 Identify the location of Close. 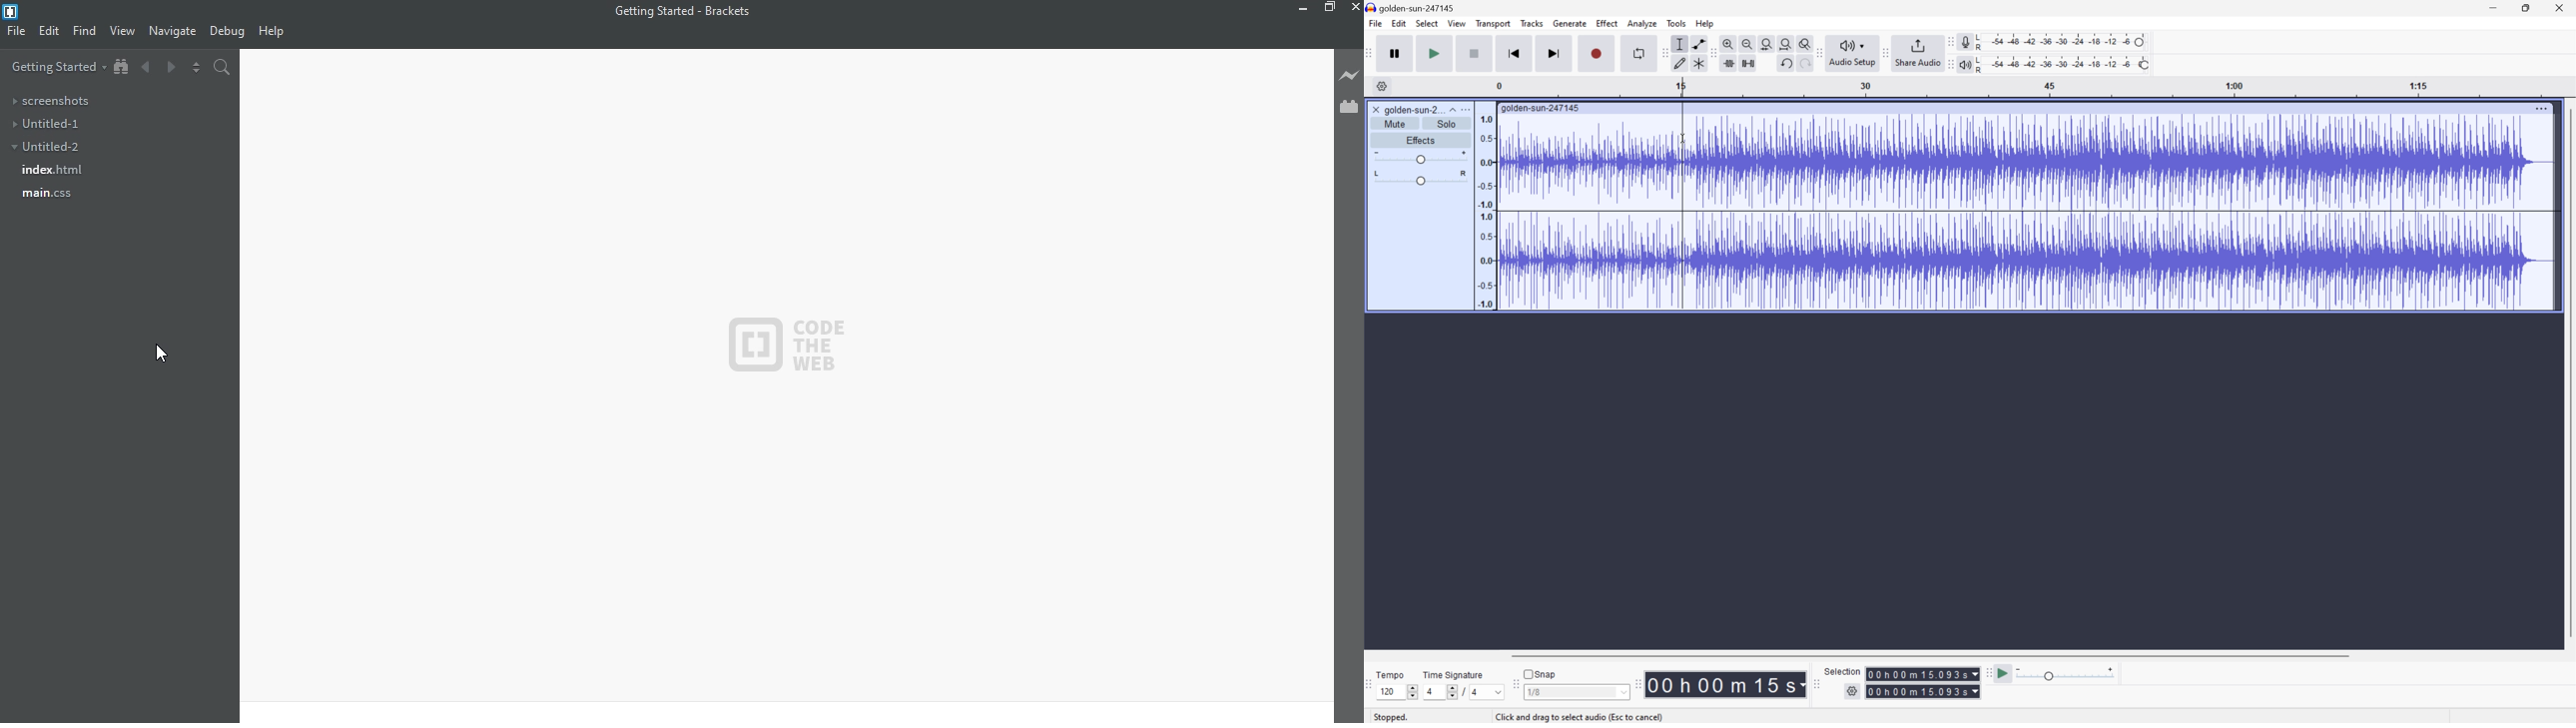
(2562, 7).